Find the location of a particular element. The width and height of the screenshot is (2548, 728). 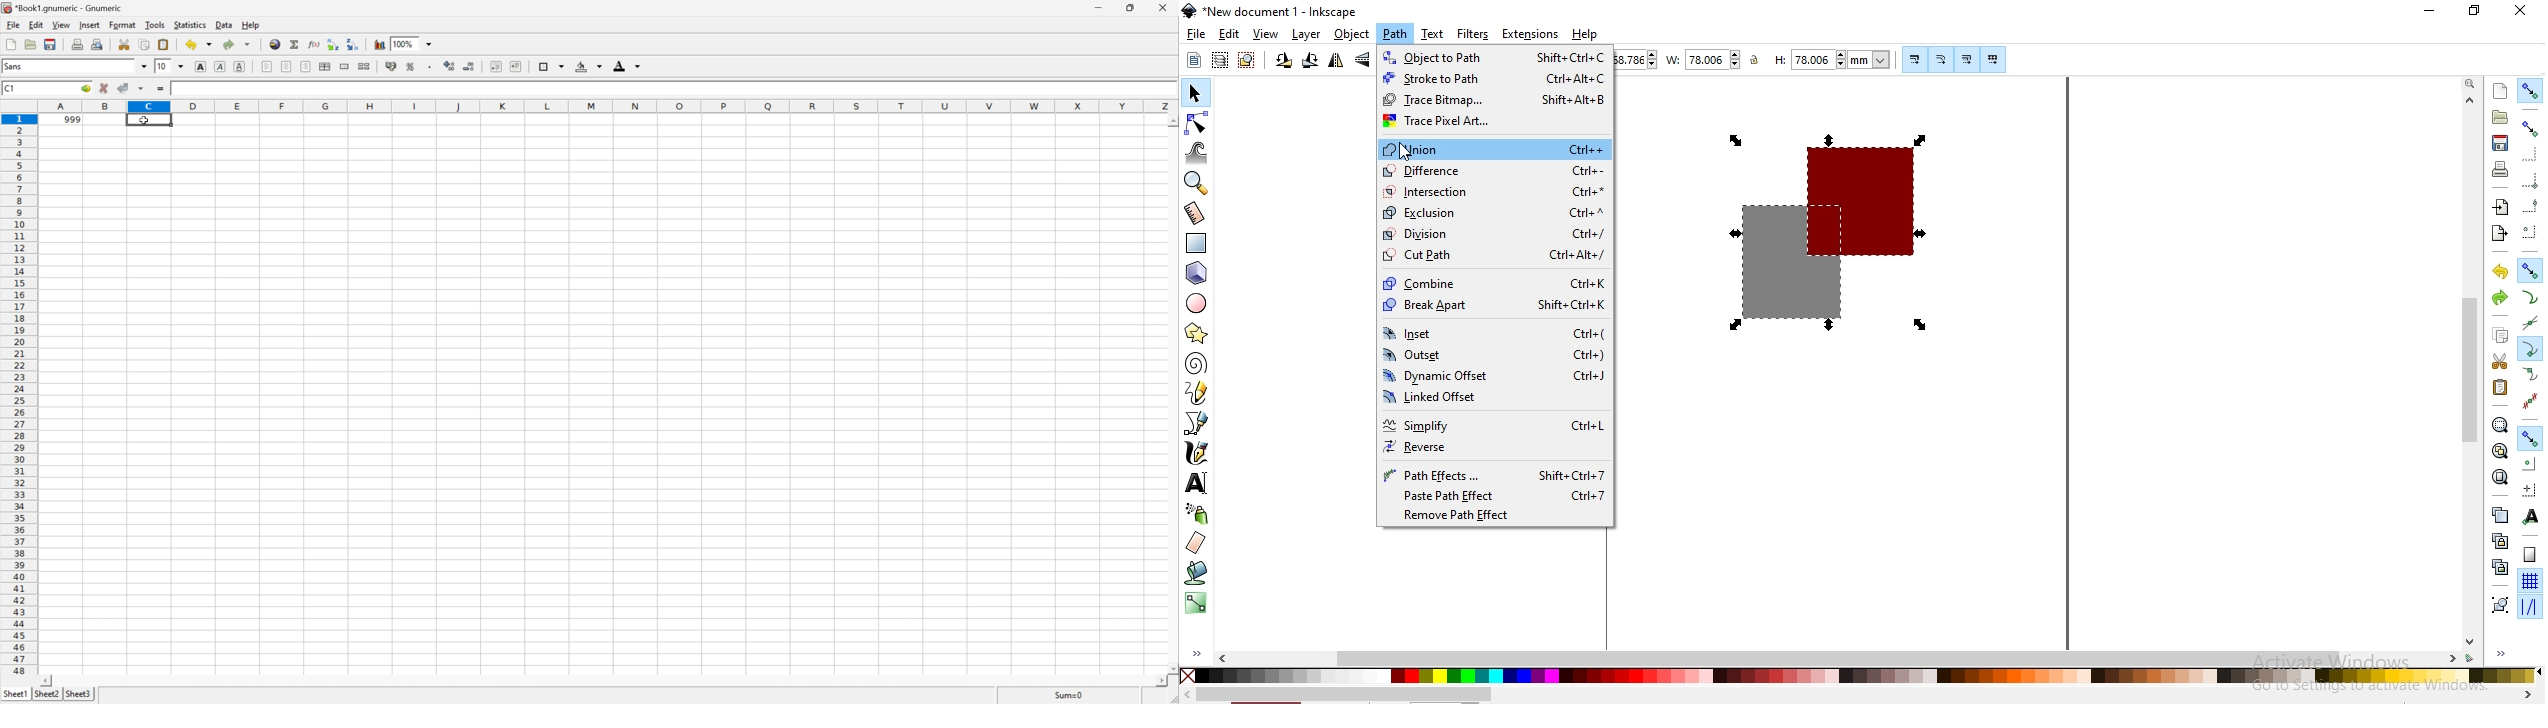

copy is located at coordinates (2500, 335).